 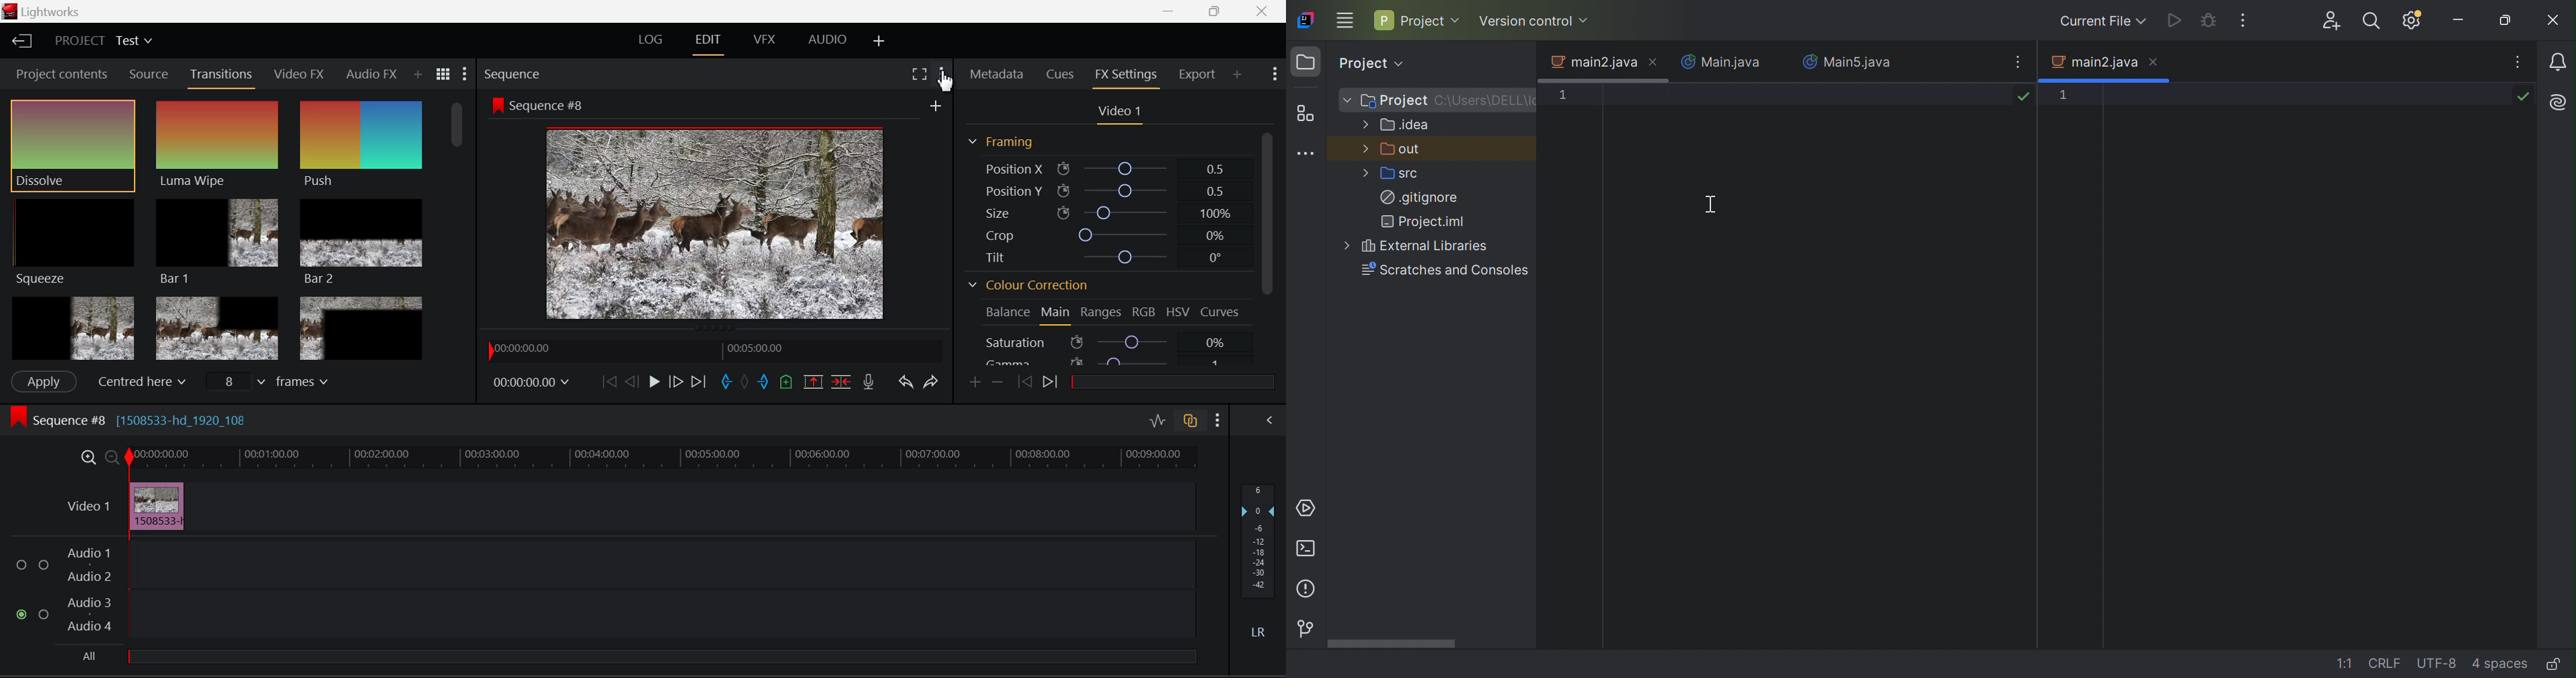 What do you see at coordinates (224, 75) in the screenshot?
I see `Transitions Panel Open` at bounding box center [224, 75].